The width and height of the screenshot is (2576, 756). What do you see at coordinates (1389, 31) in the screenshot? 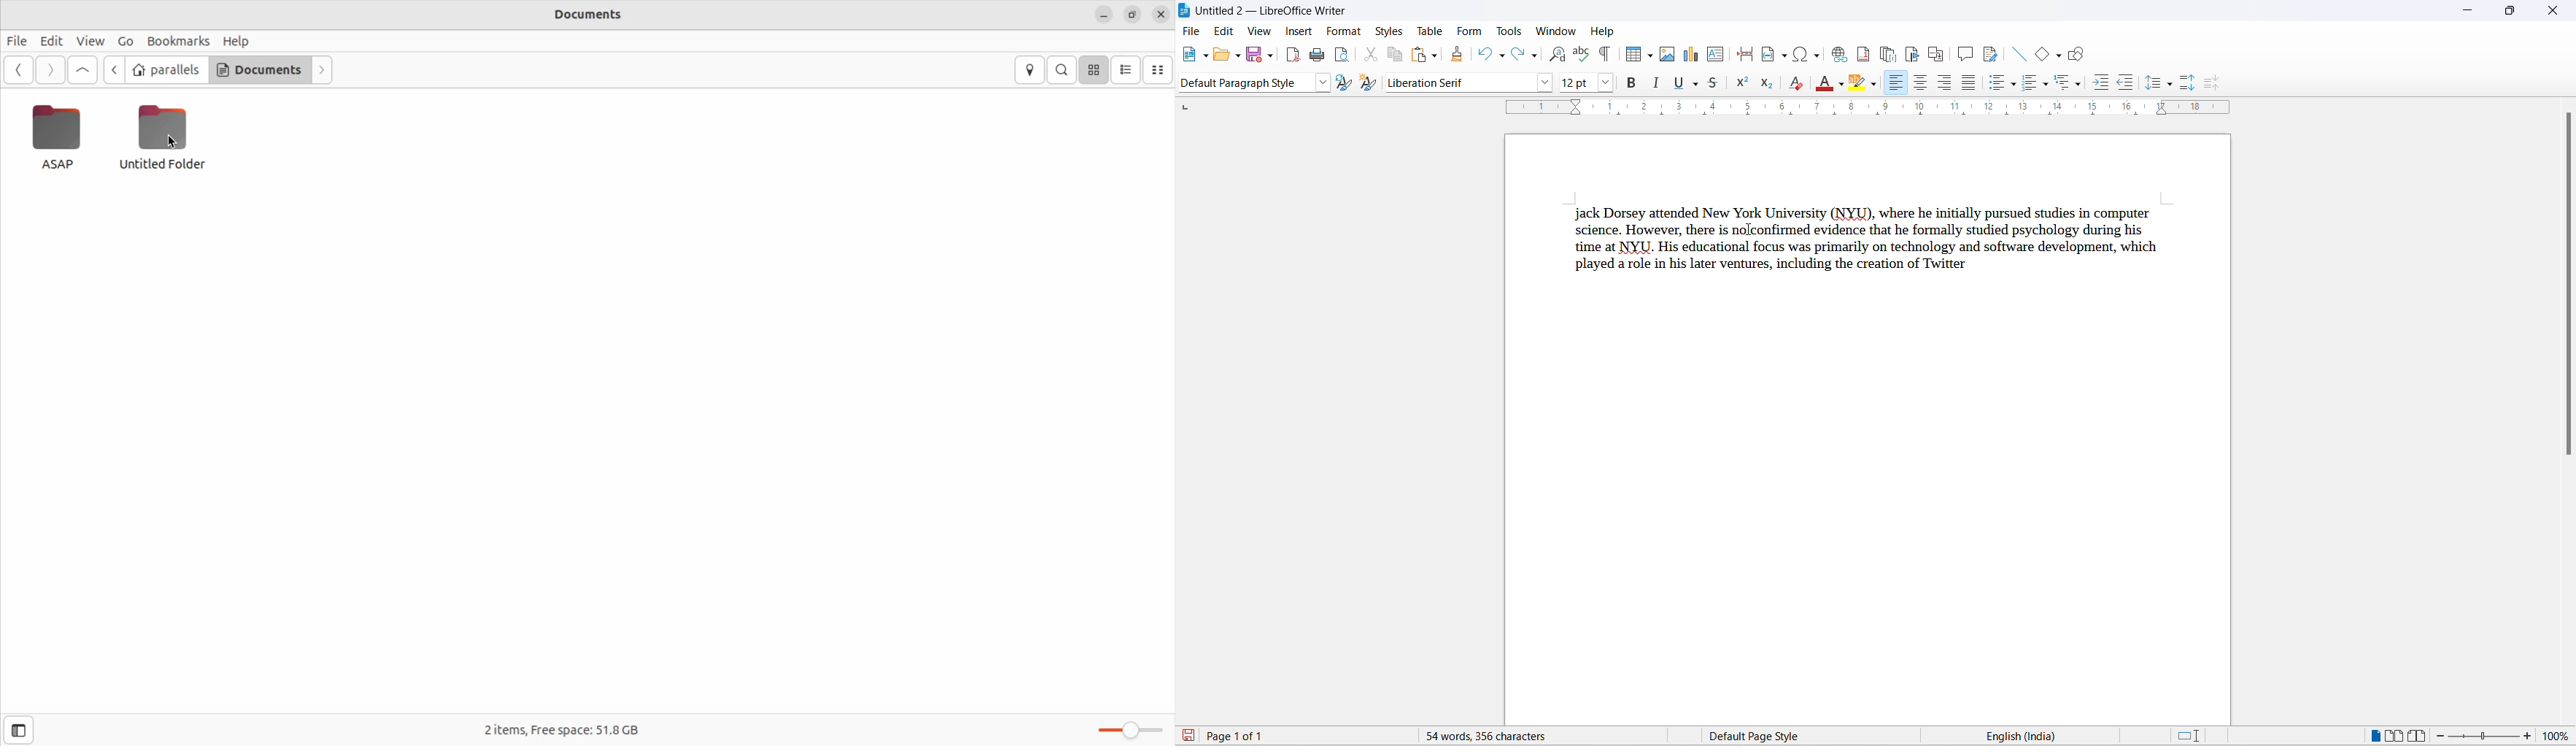
I see `styles` at bounding box center [1389, 31].